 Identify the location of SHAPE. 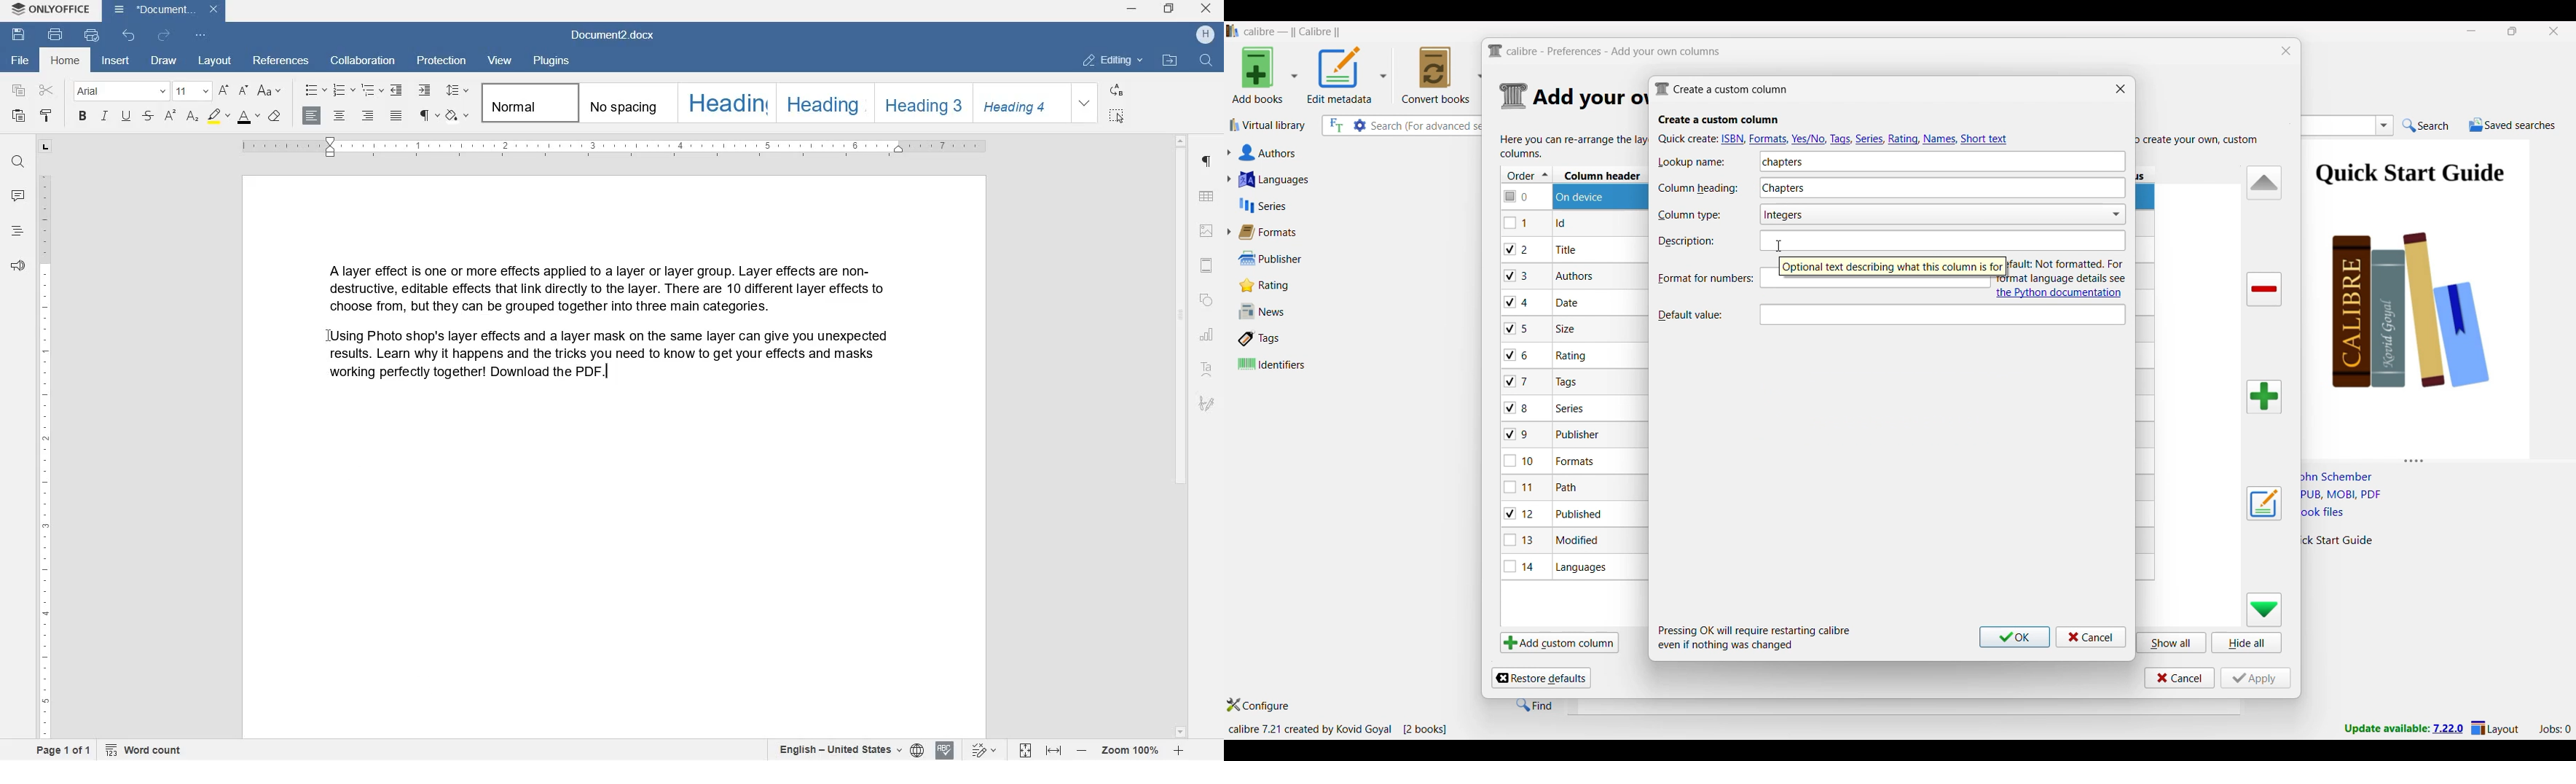
(1207, 302).